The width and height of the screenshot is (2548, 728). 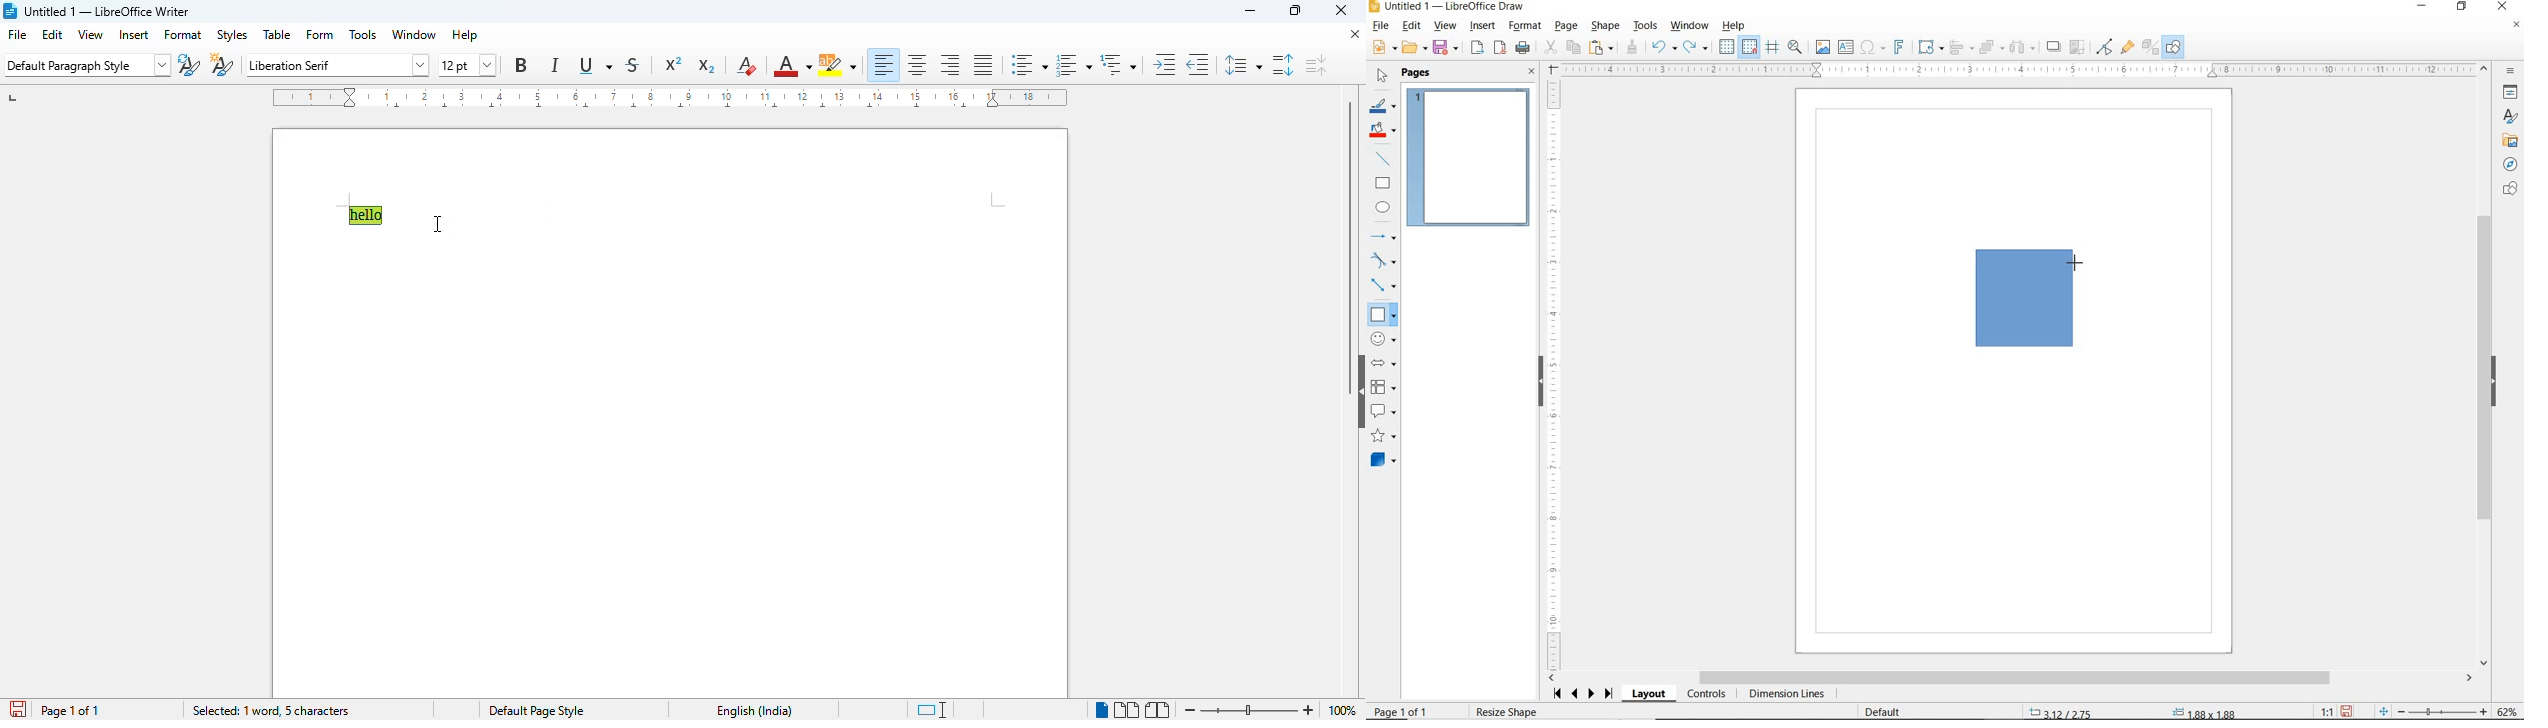 What do you see at coordinates (1573, 48) in the screenshot?
I see `COPY` at bounding box center [1573, 48].